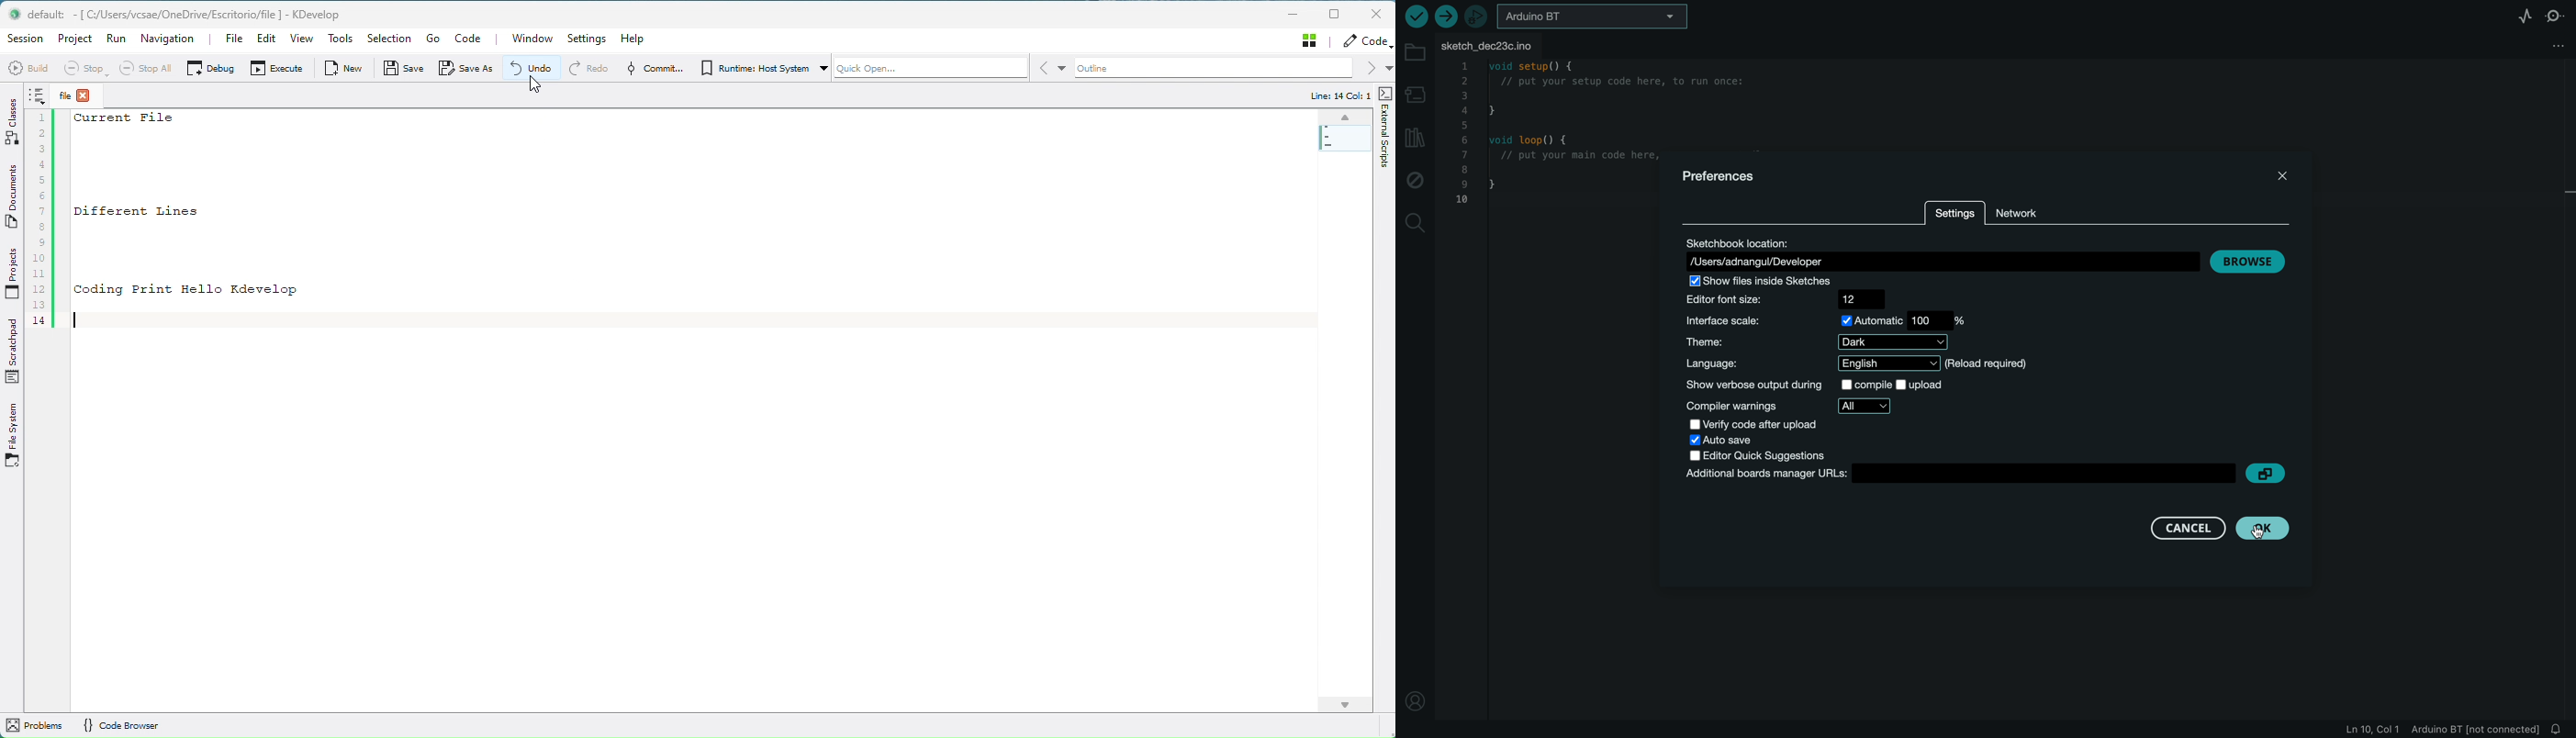 The height and width of the screenshot is (756, 2576). I want to click on Outline, so click(1227, 68).